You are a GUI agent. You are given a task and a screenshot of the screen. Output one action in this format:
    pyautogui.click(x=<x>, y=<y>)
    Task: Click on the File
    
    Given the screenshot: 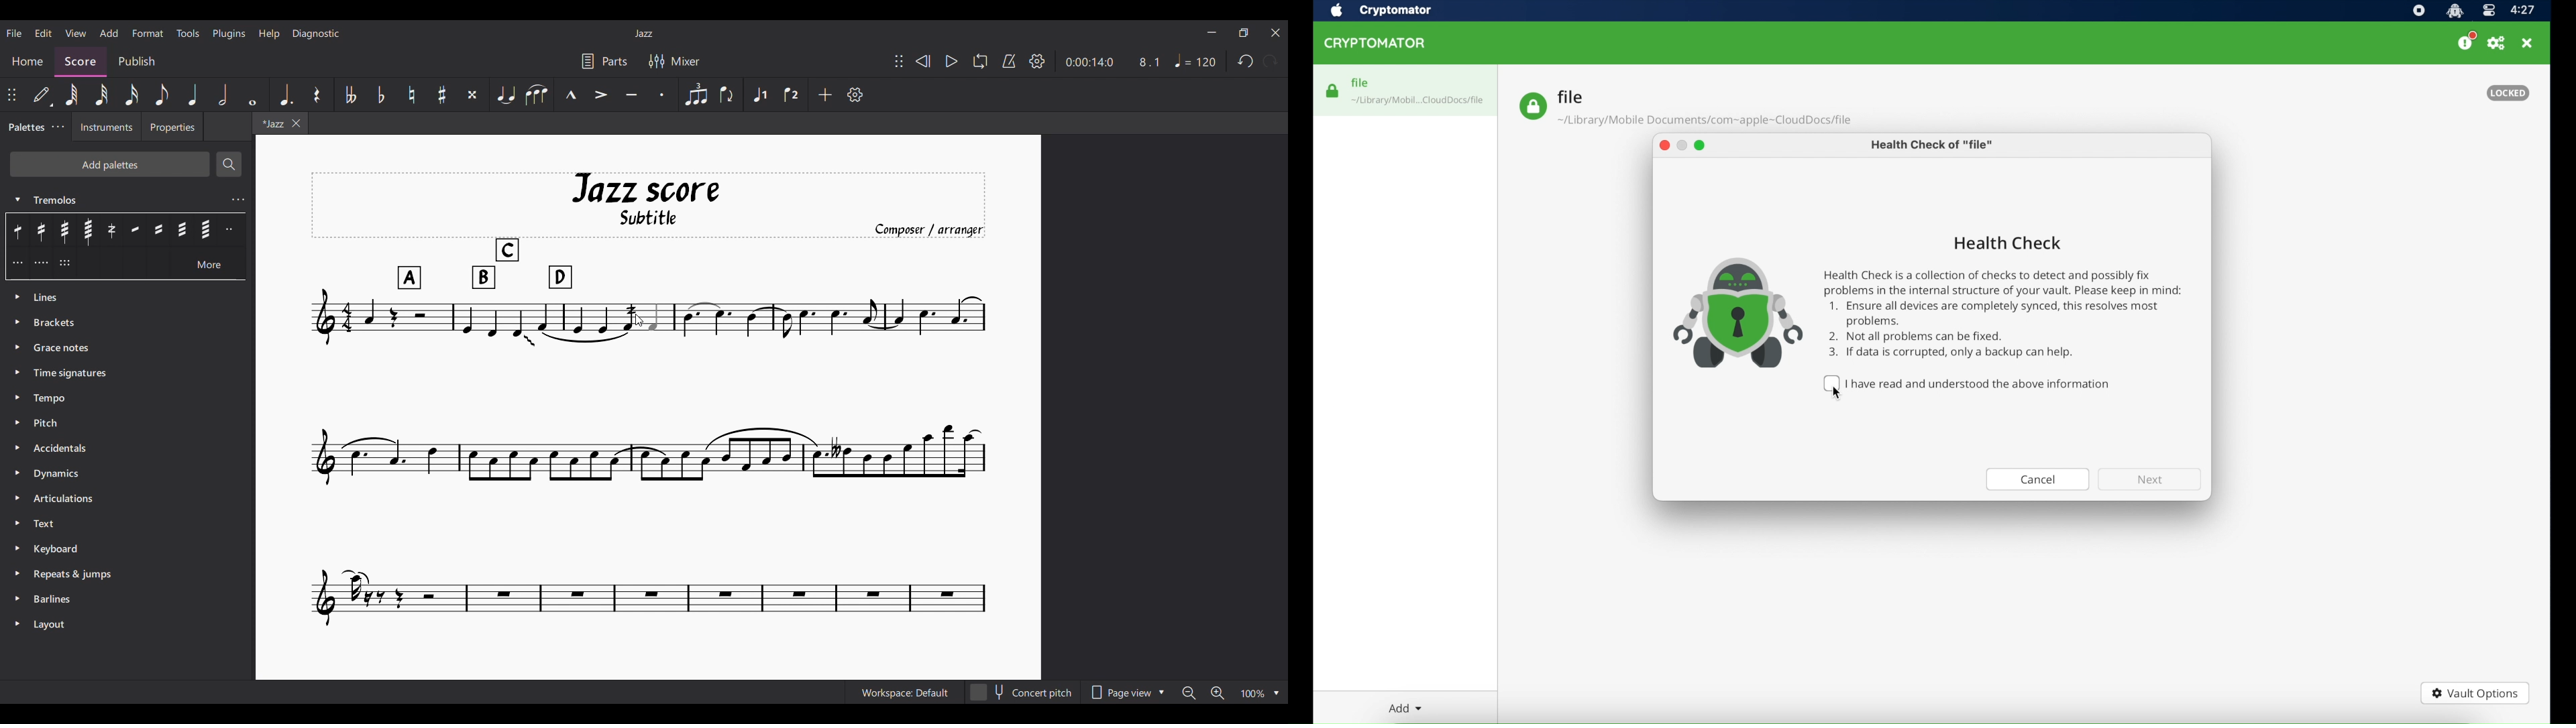 What is the action you would take?
    pyautogui.click(x=13, y=34)
    